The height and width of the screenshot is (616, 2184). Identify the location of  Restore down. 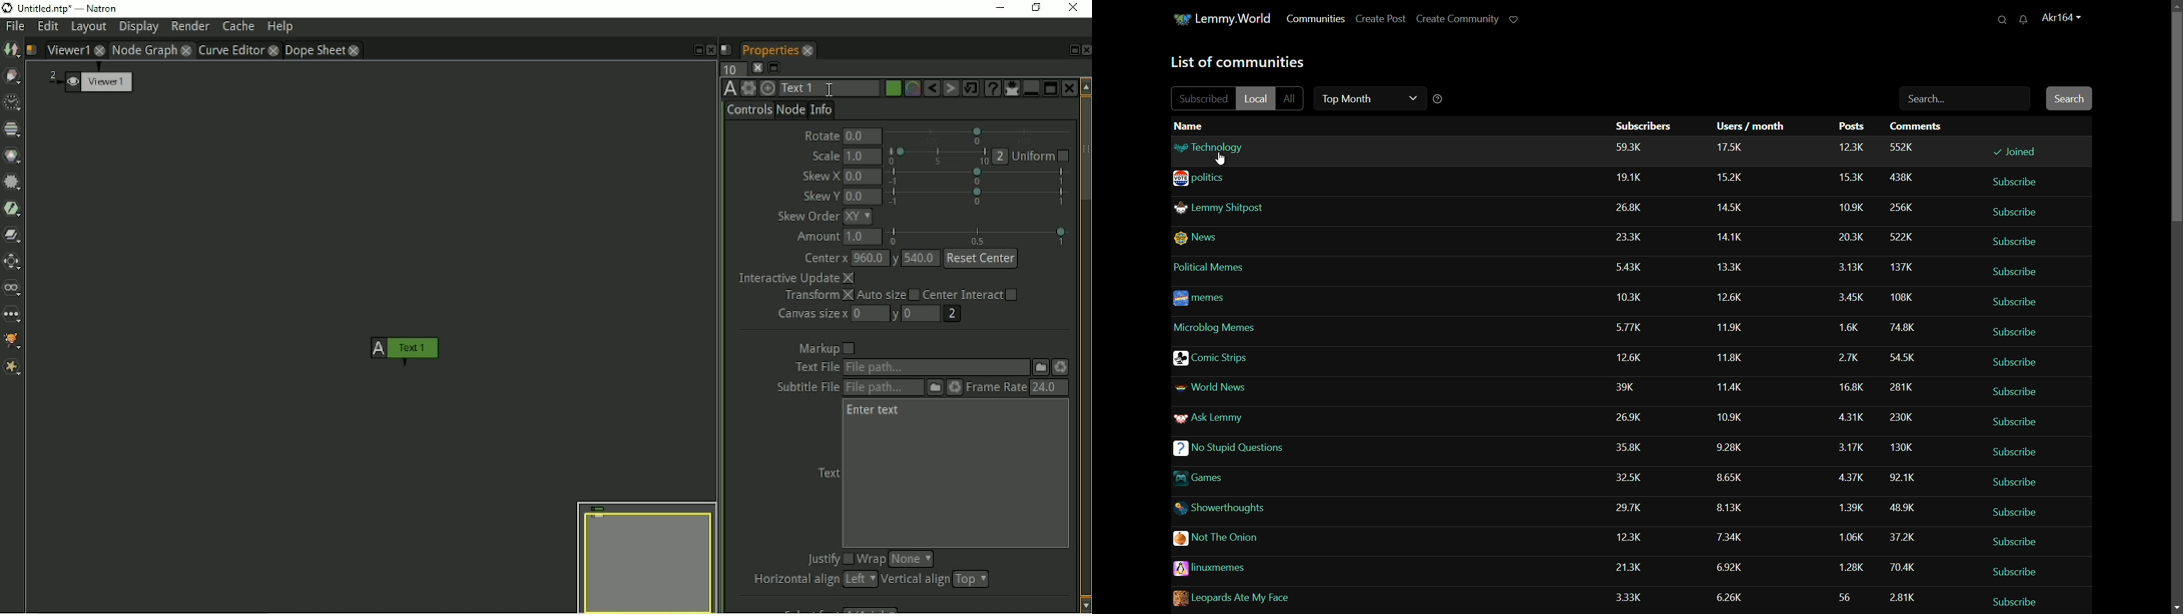
(1036, 8).